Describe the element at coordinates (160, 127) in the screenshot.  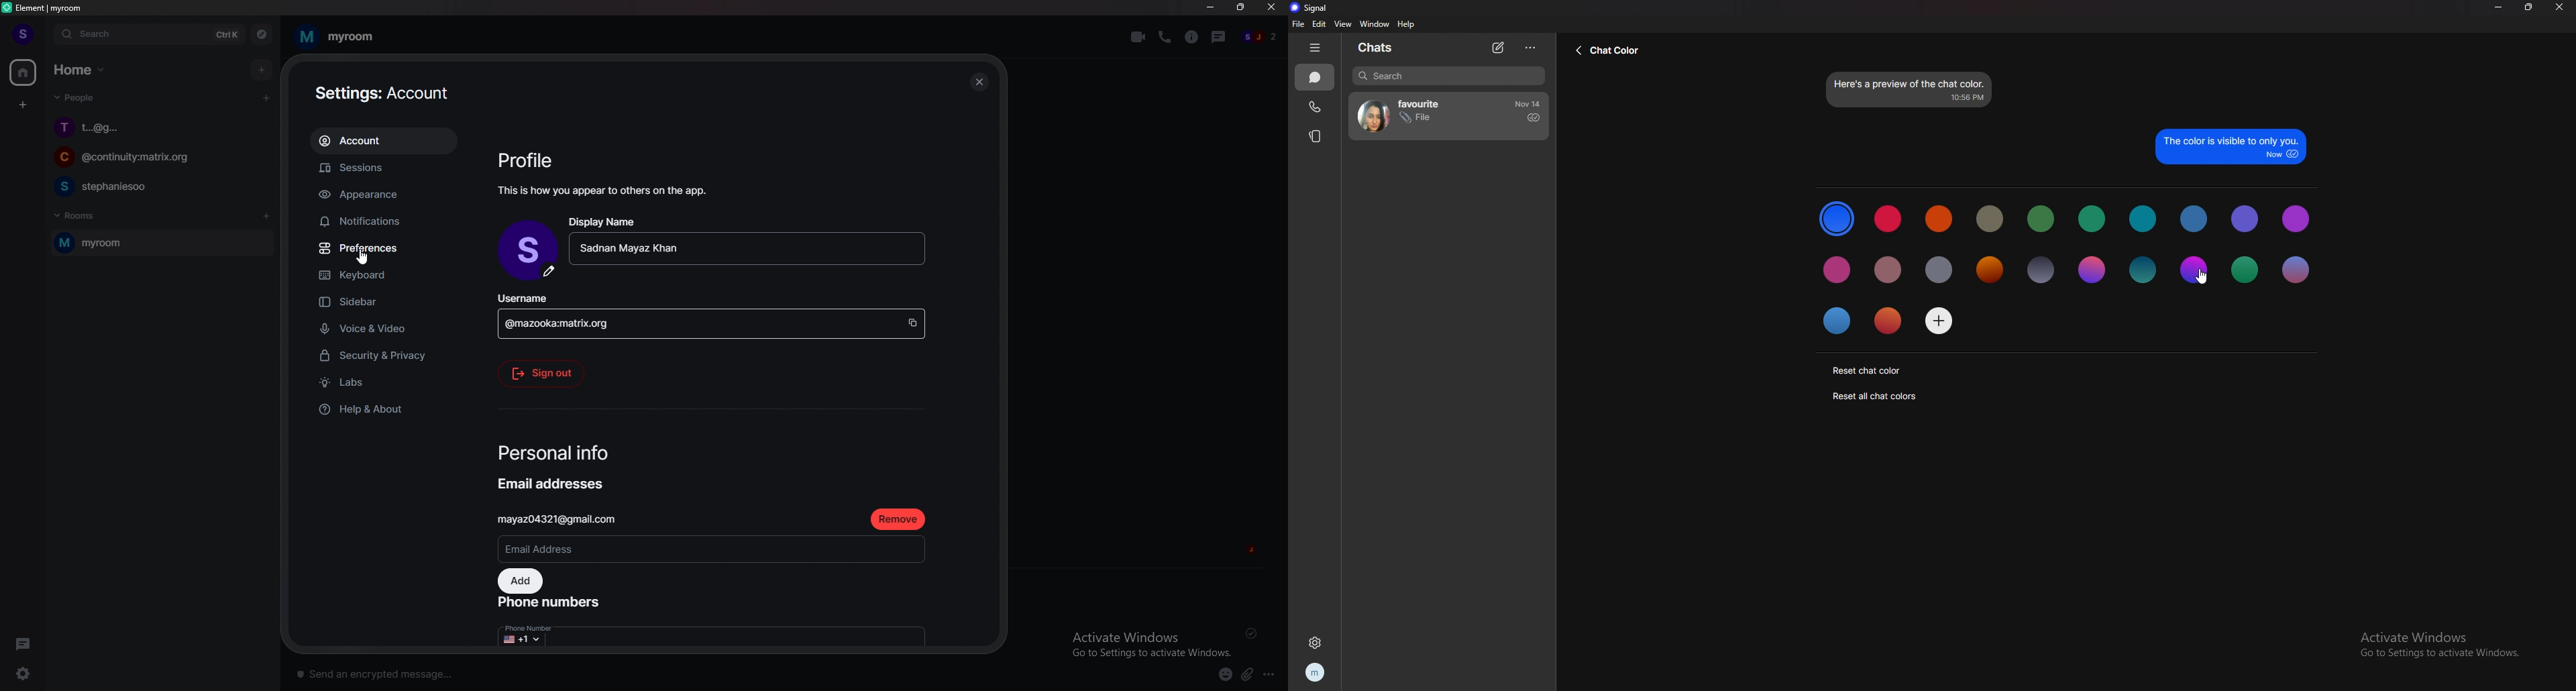
I see `chat` at that location.